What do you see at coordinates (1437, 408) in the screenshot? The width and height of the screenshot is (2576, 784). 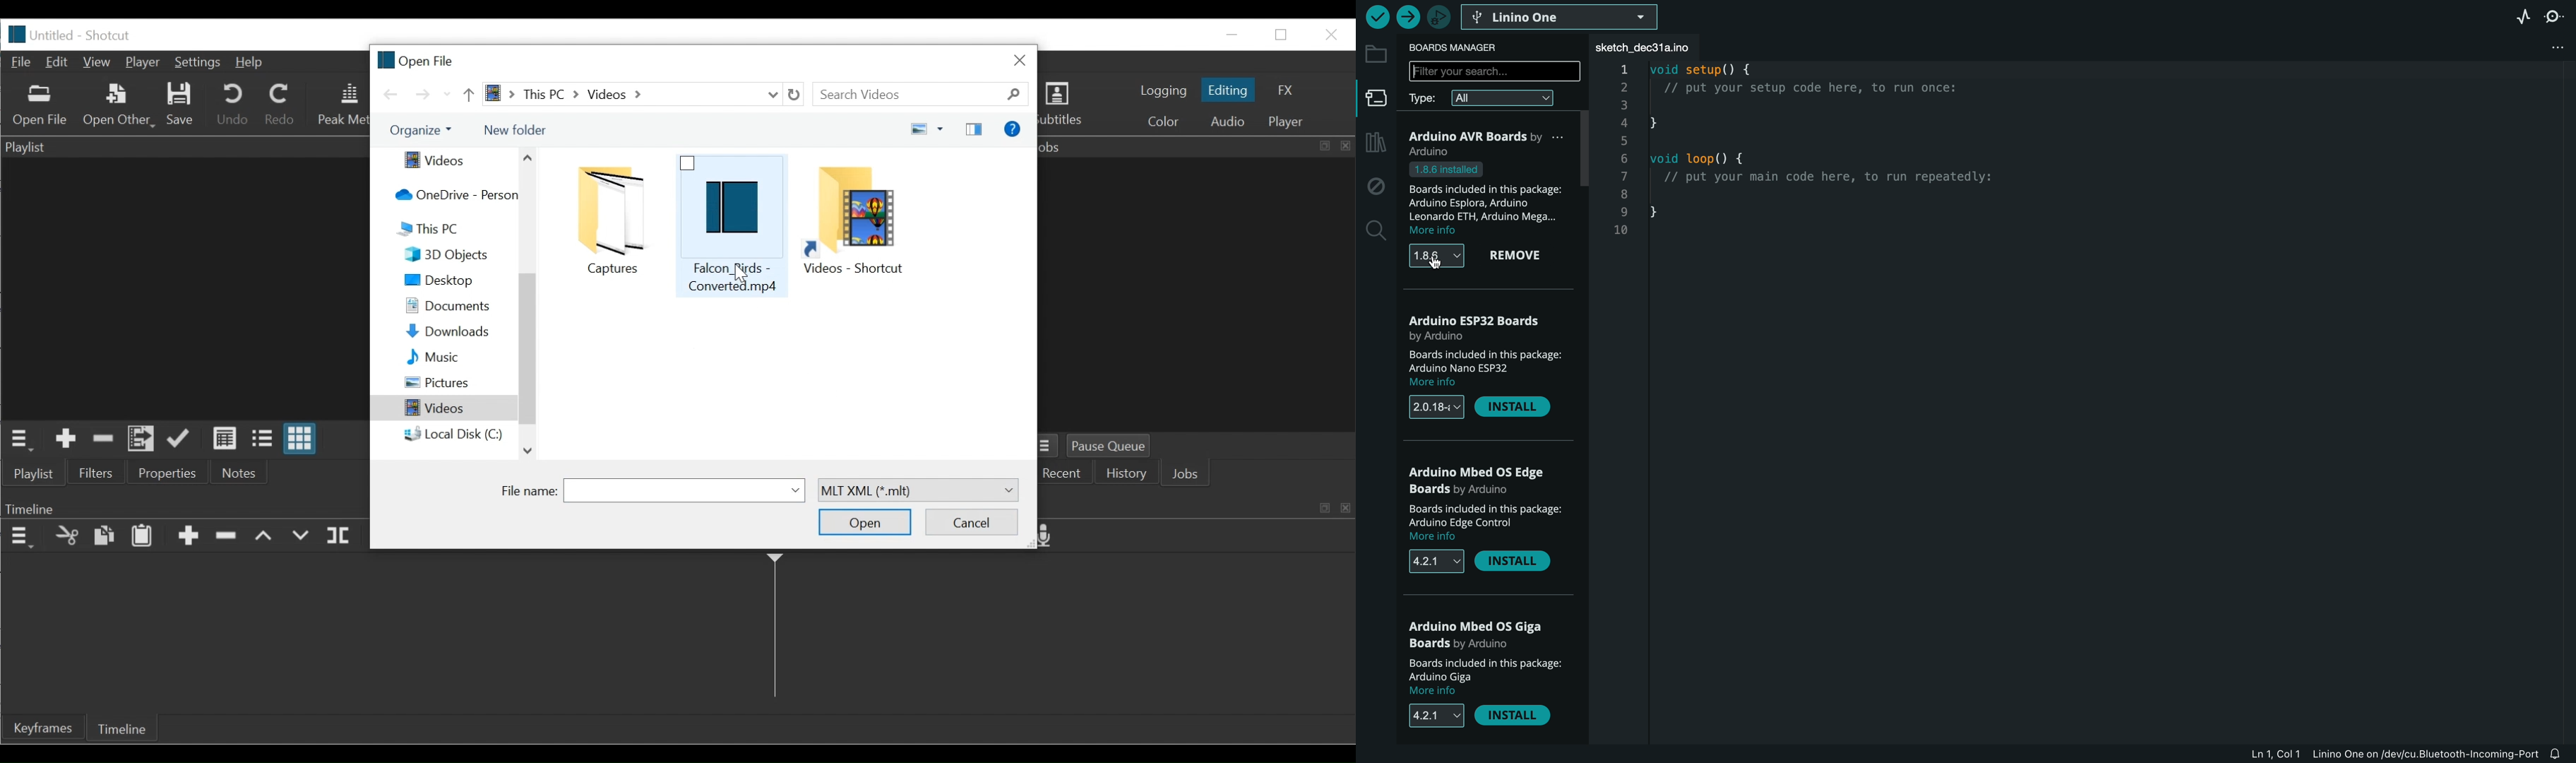 I see `versions` at bounding box center [1437, 408].